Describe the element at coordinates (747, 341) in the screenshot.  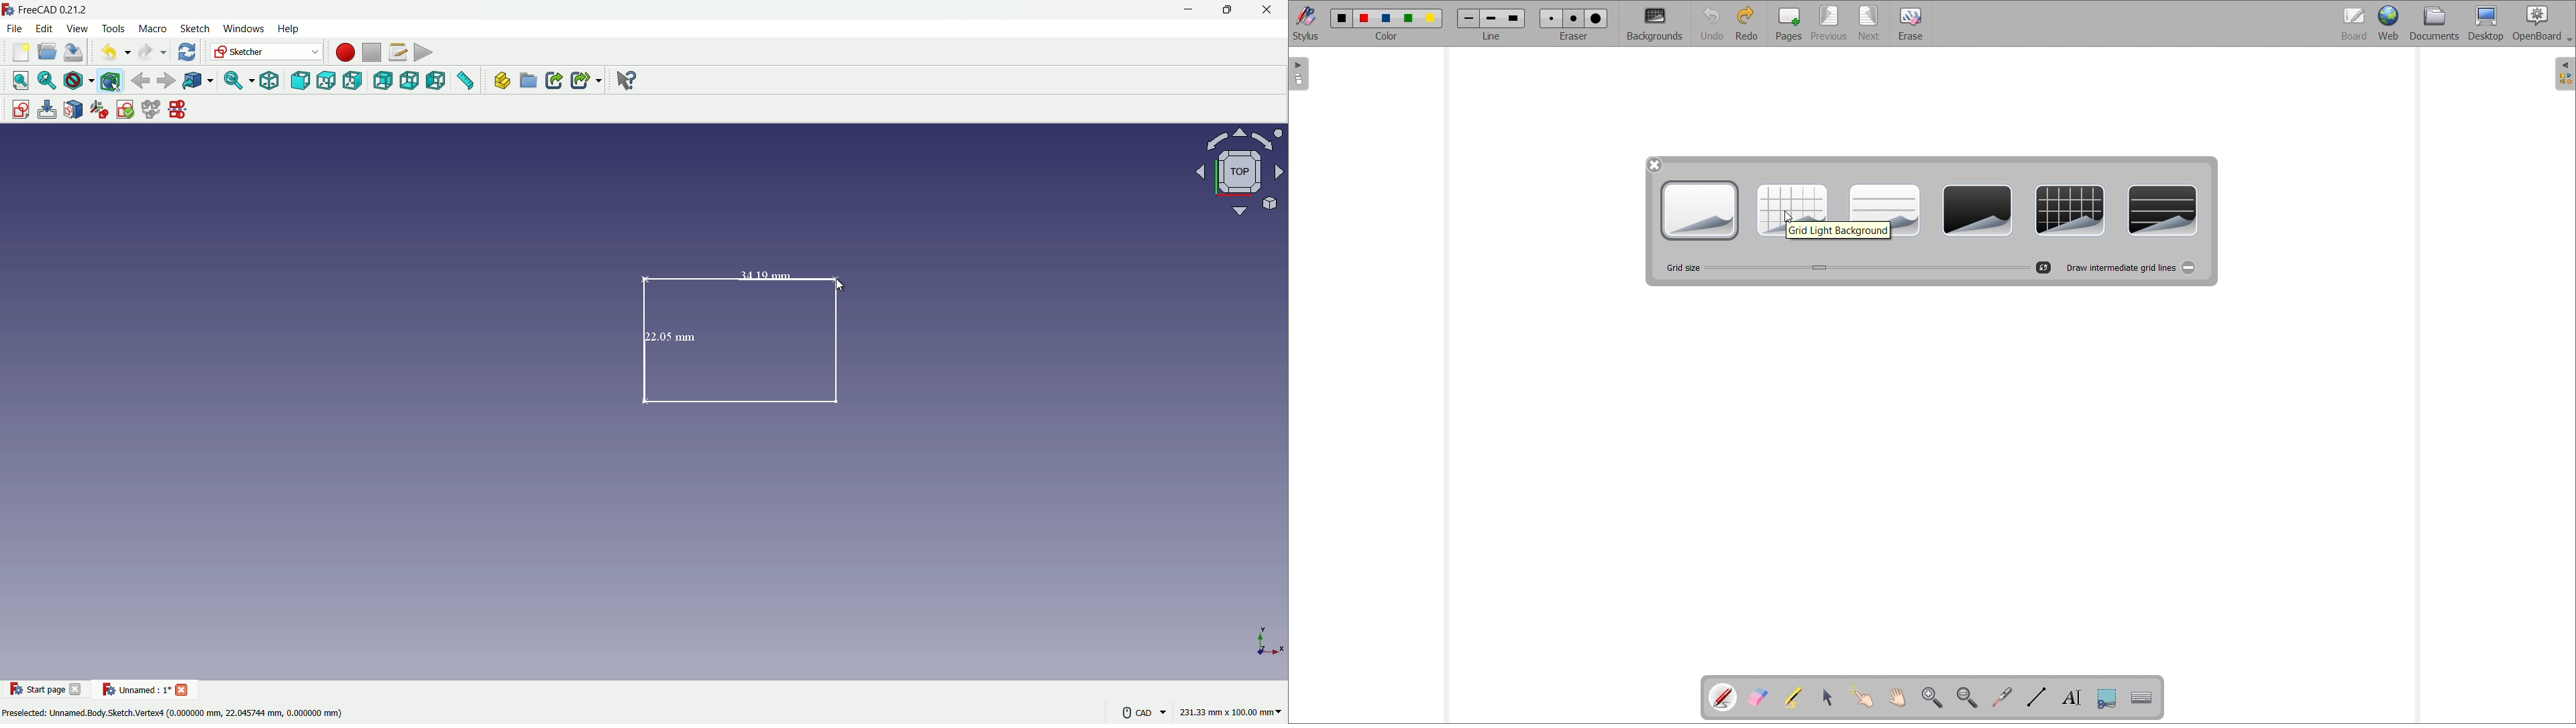
I see `rectangle` at that location.